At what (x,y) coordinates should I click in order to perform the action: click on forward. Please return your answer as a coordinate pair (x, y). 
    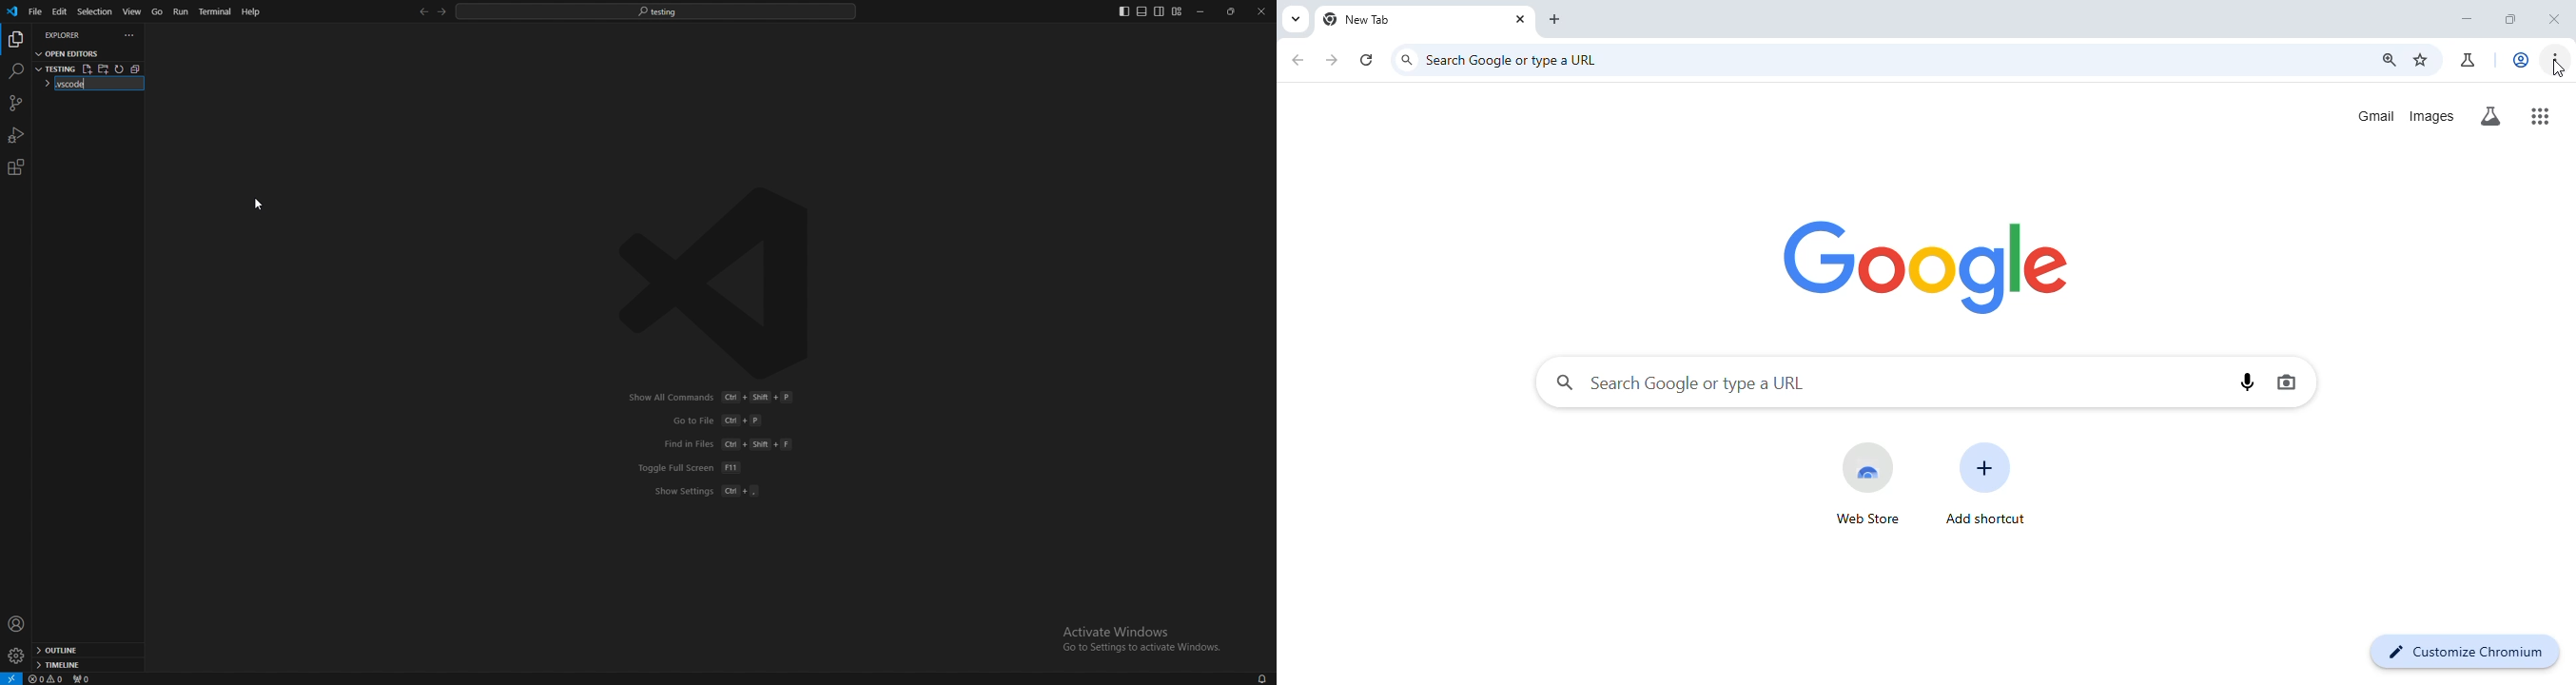
    Looking at the image, I should click on (440, 12).